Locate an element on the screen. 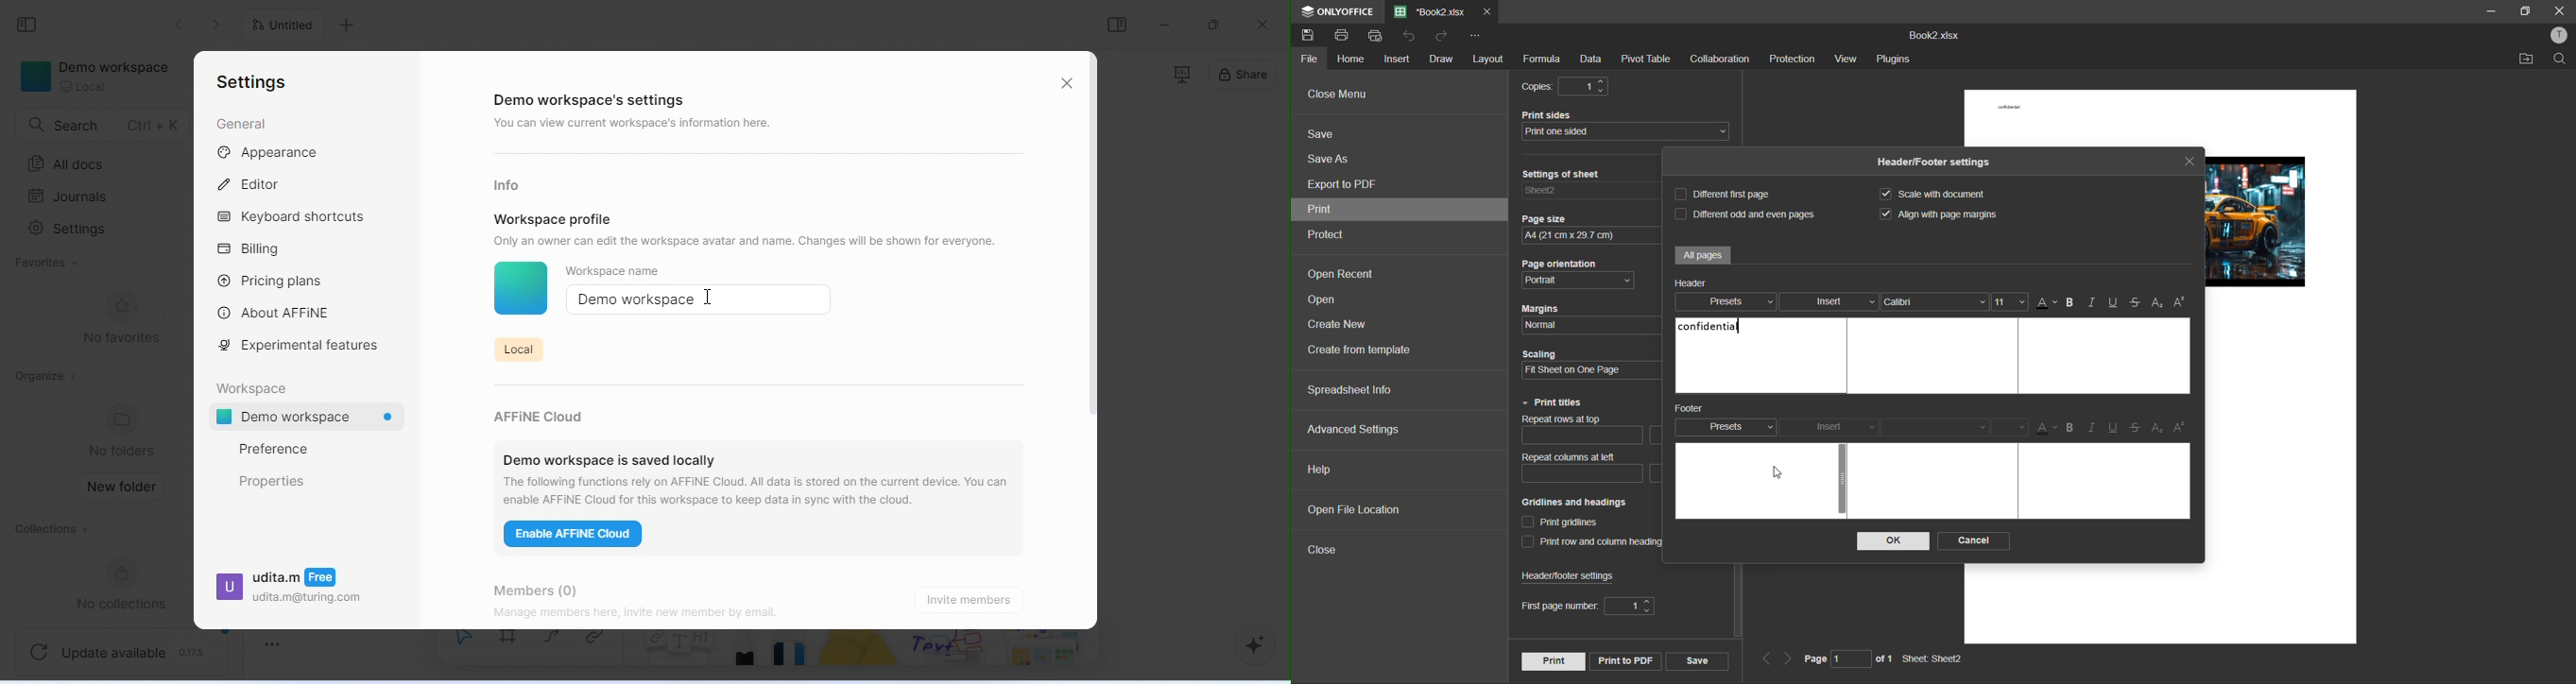 This screenshot has width=2576, height=700. appearance is located at coordinates (269, 153).